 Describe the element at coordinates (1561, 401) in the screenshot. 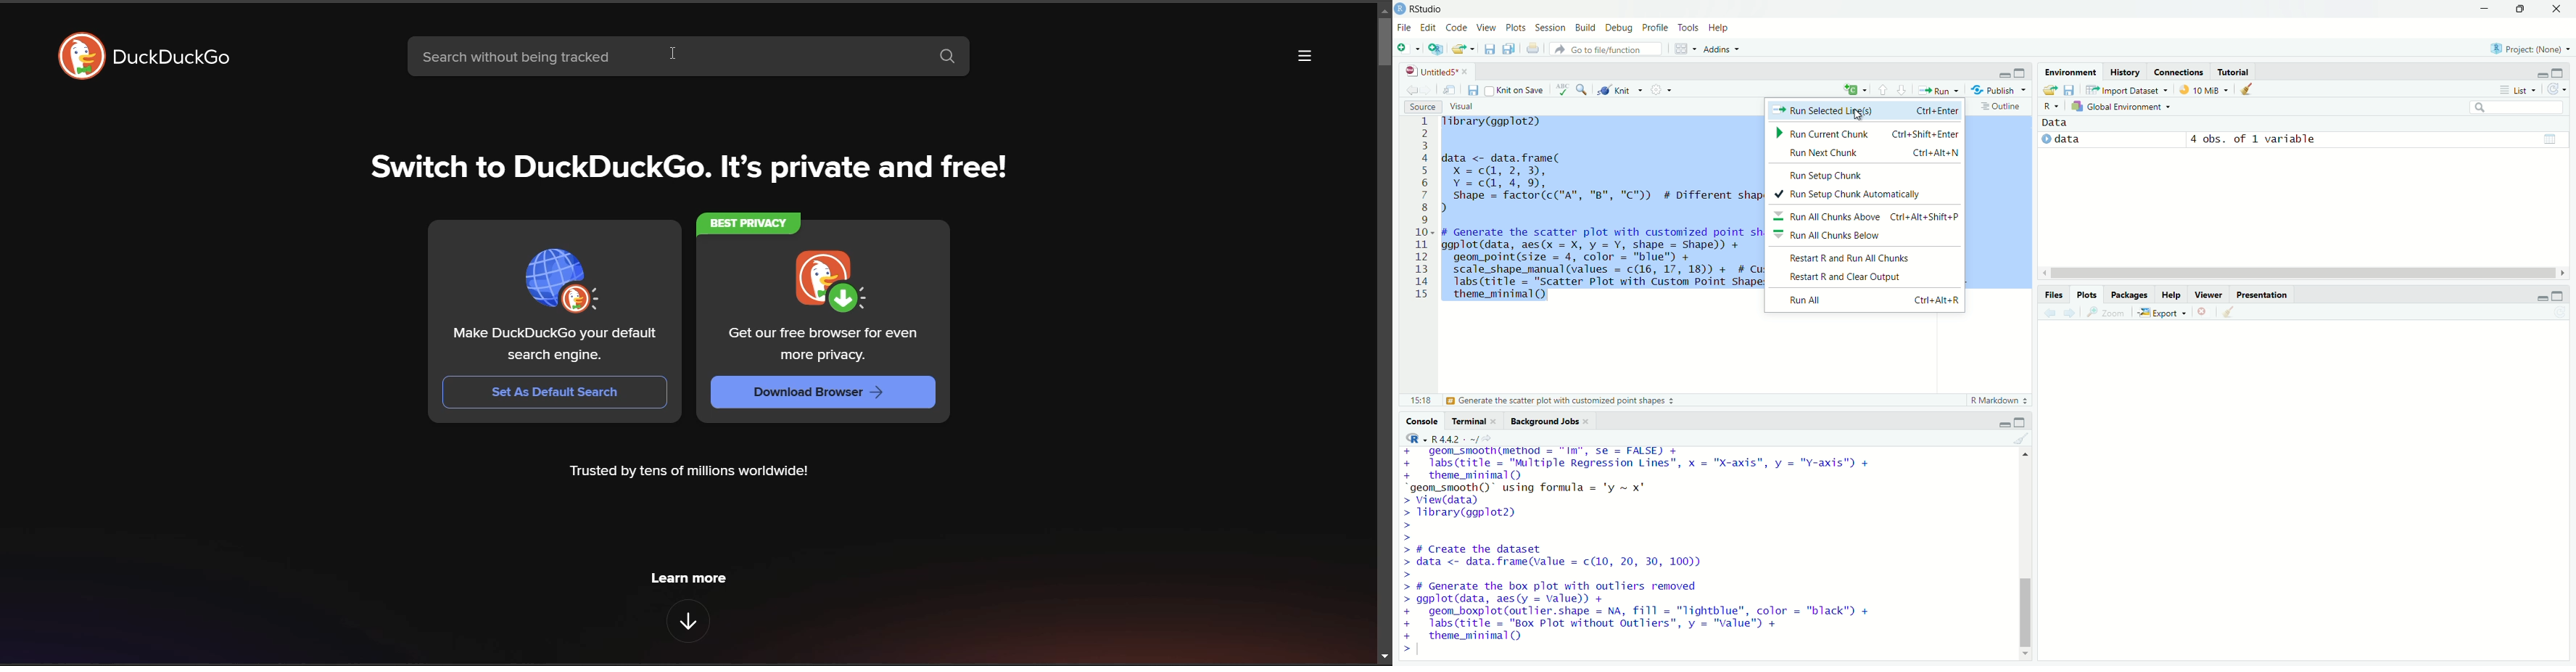

I see `Generate the scatter plot with customized point shapes` at that location.